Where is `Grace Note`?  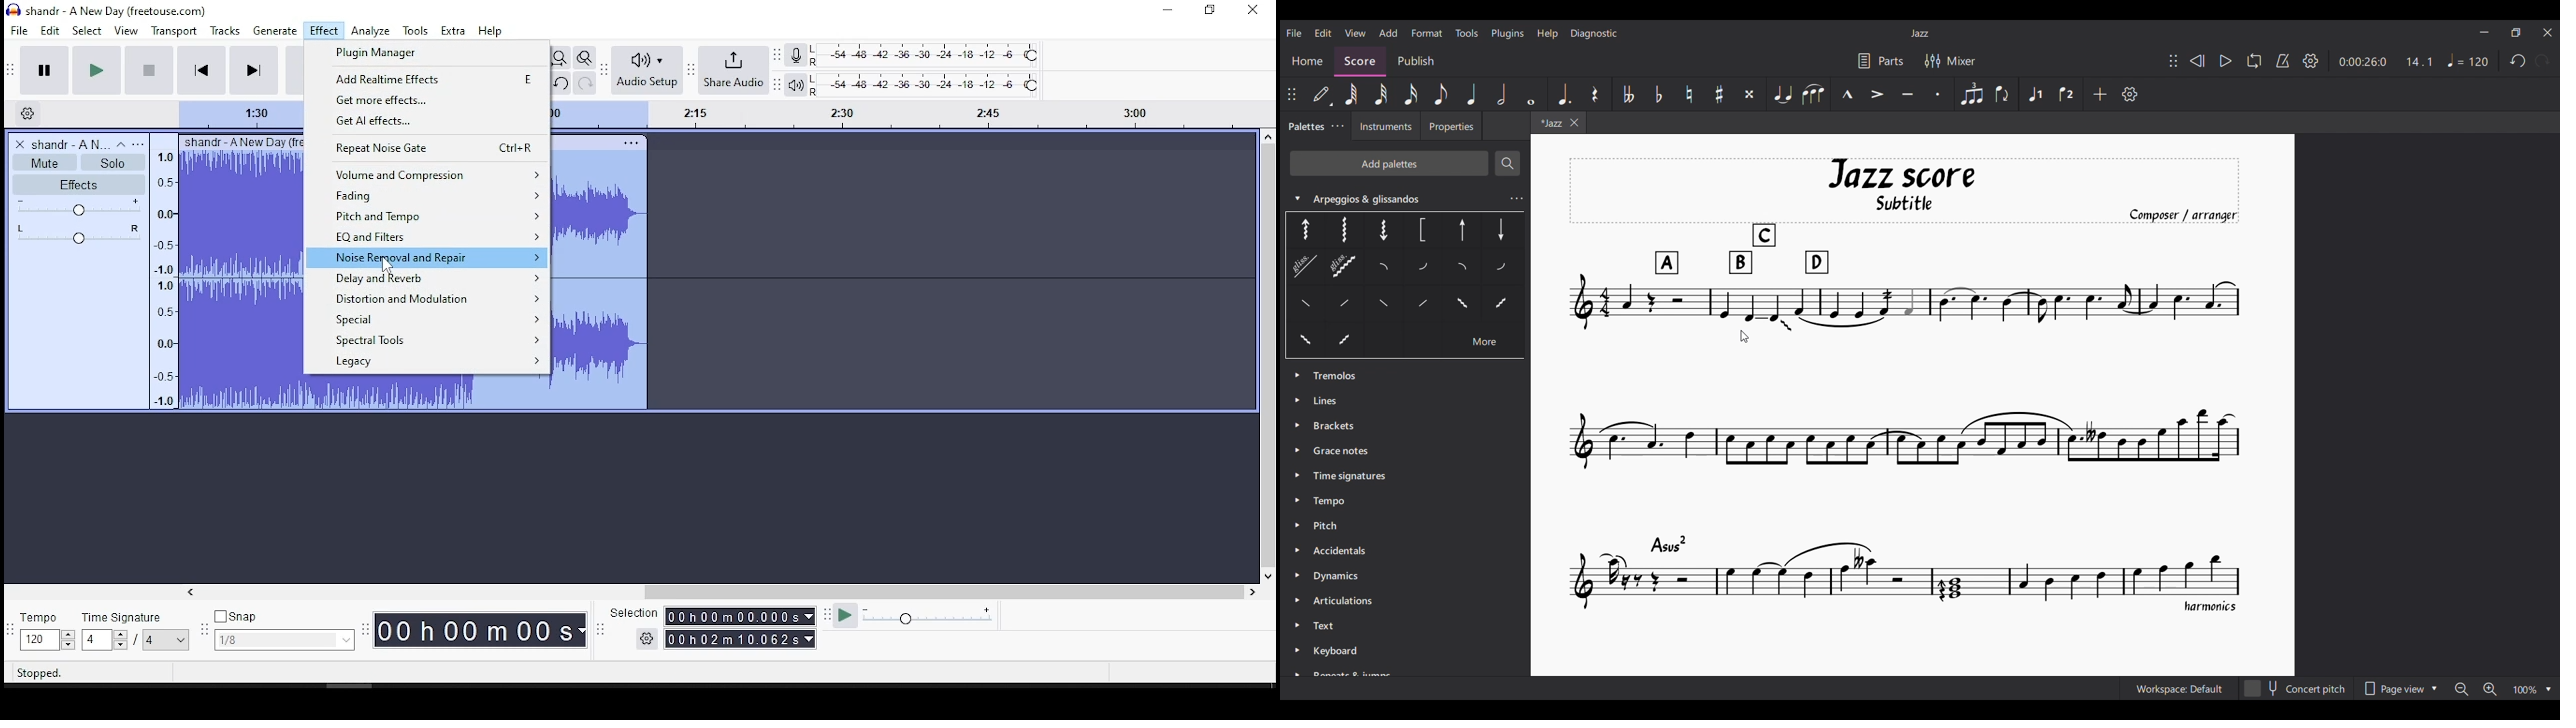 Grace Note is located at coordinates (1345, 451).